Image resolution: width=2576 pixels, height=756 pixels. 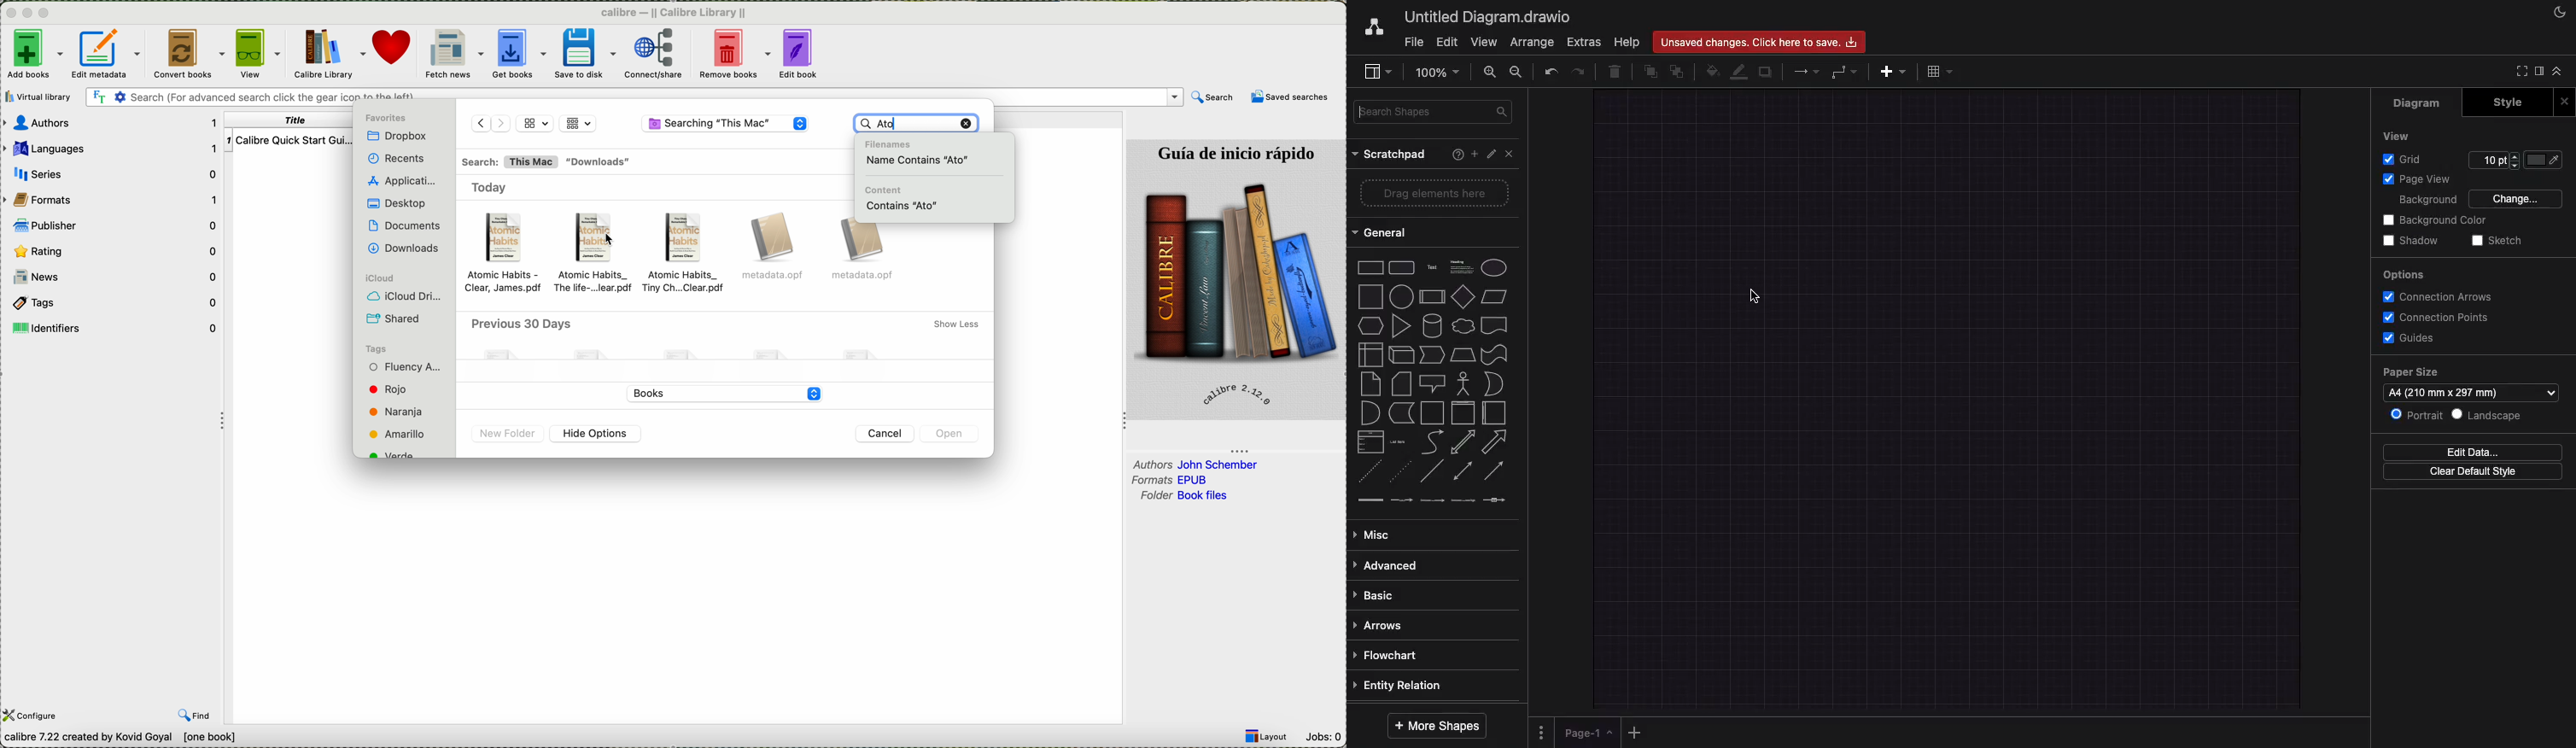 I want to click on Size, so click(x=2494, y=161).